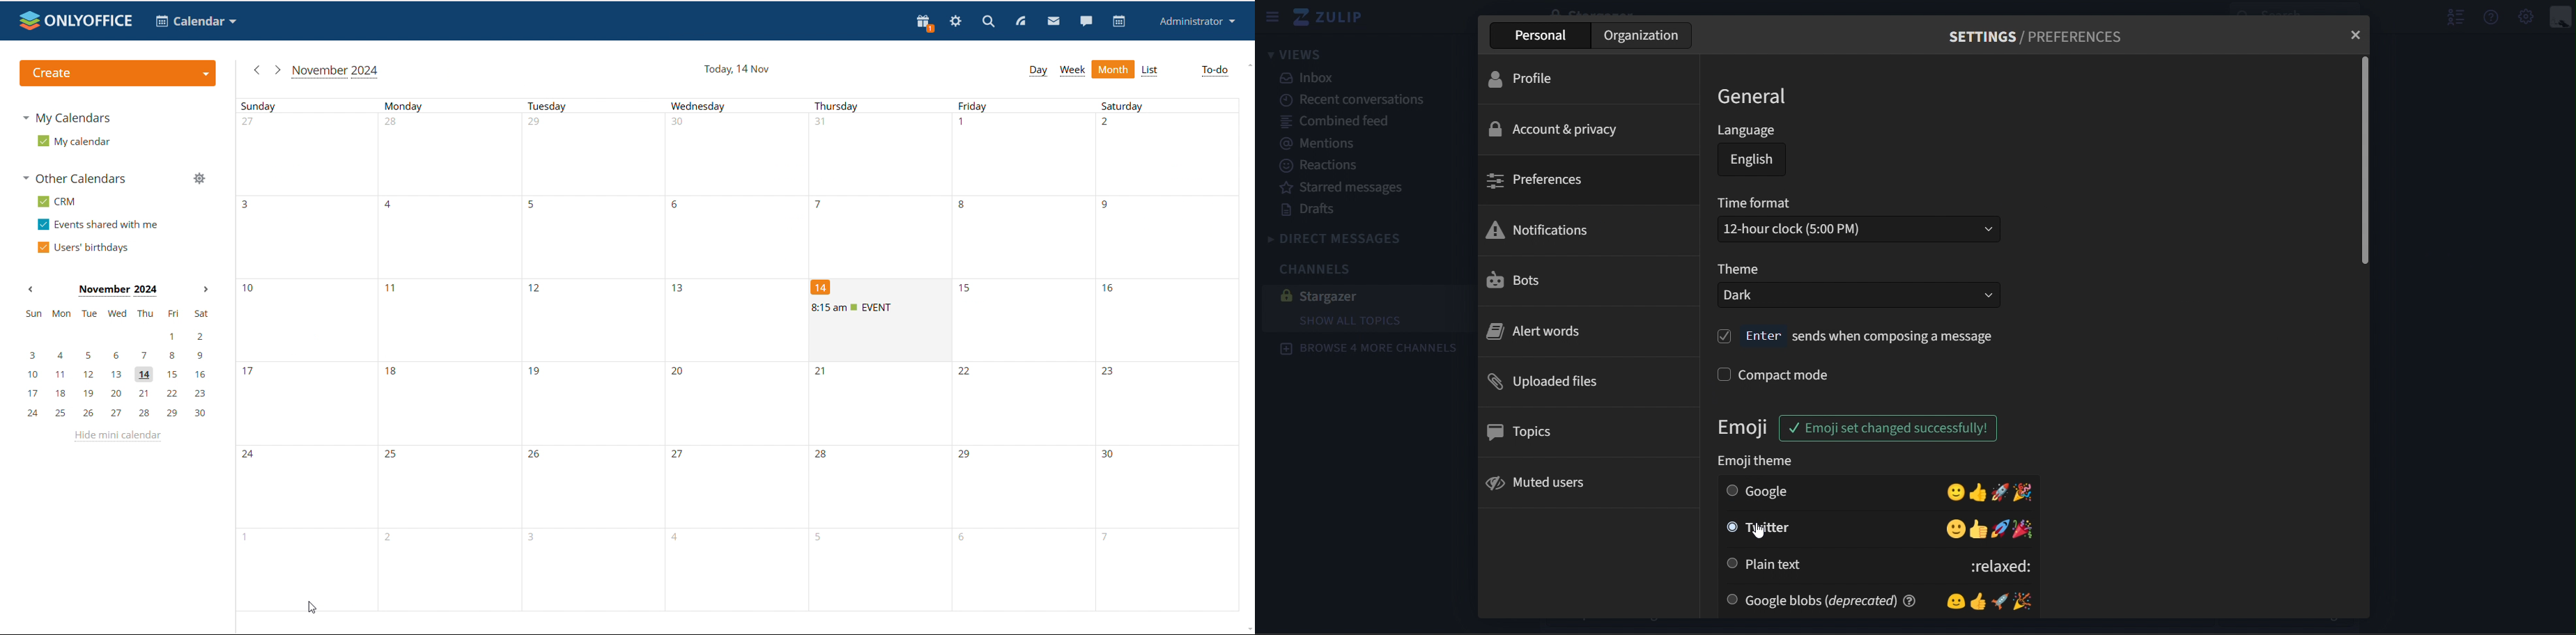 The width and height of the screenshot is (2576, 644). I want to click on show all topics, so click(1355, 320).